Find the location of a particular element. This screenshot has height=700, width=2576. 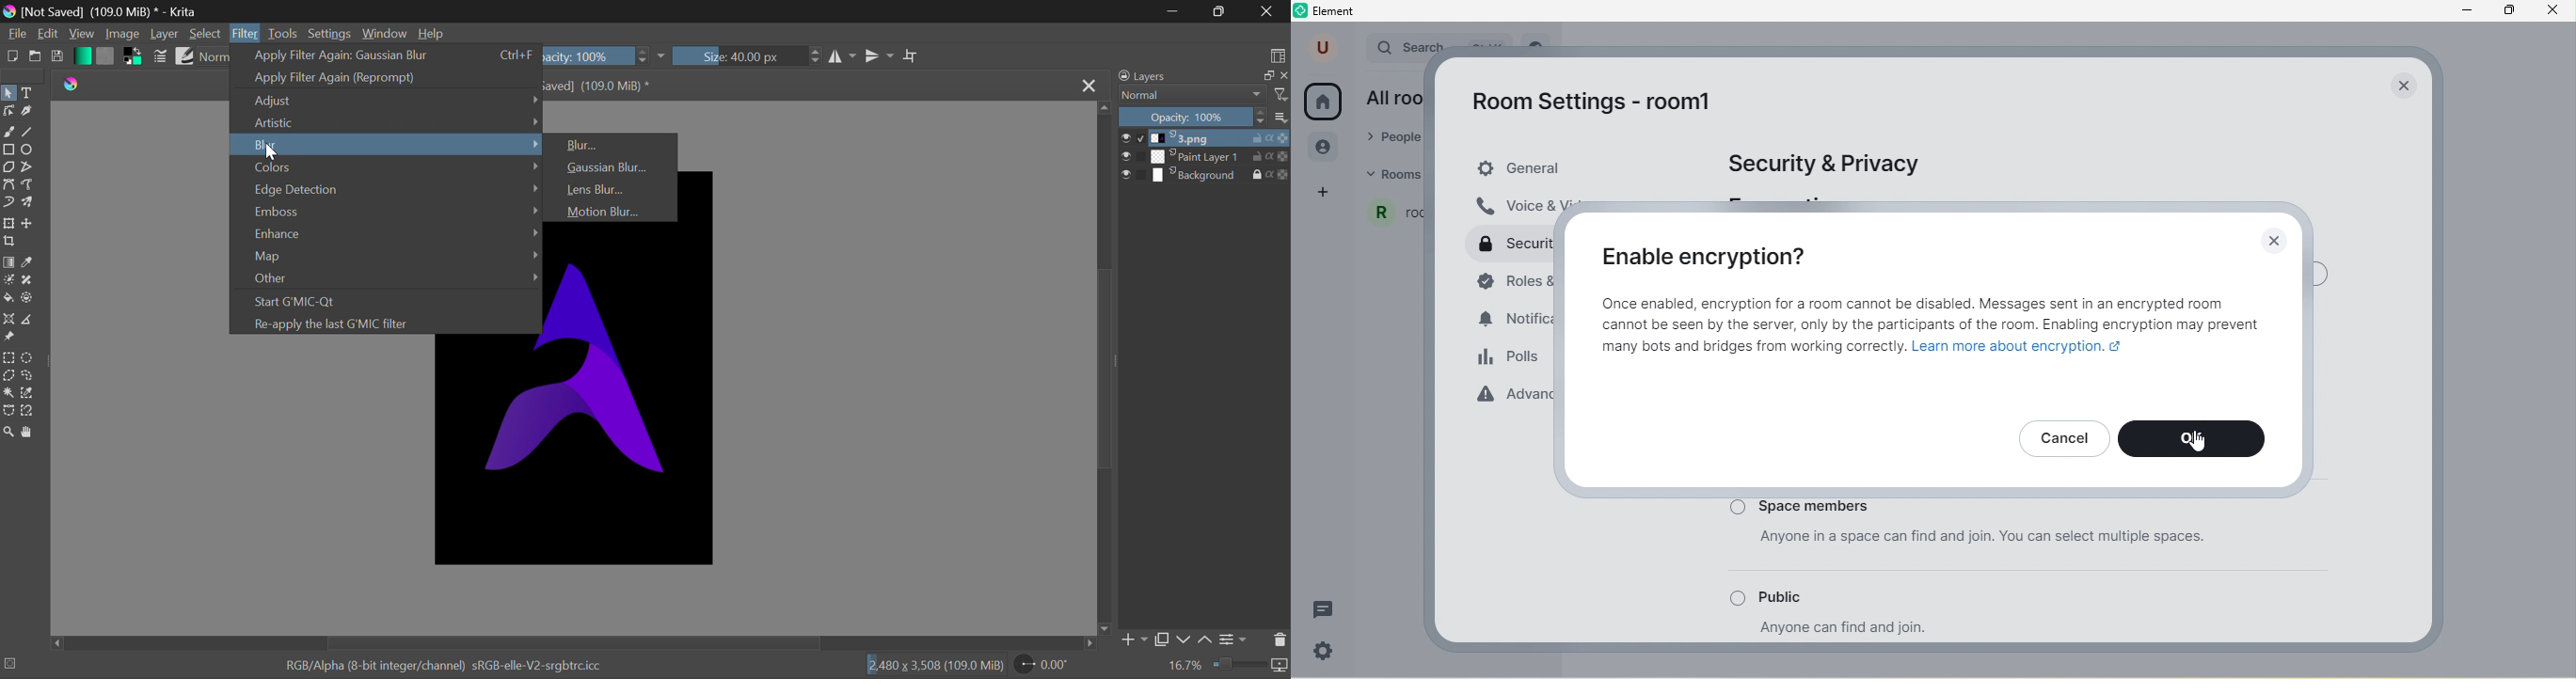

anyone in a space can join is located at coordinates (2012, 547).